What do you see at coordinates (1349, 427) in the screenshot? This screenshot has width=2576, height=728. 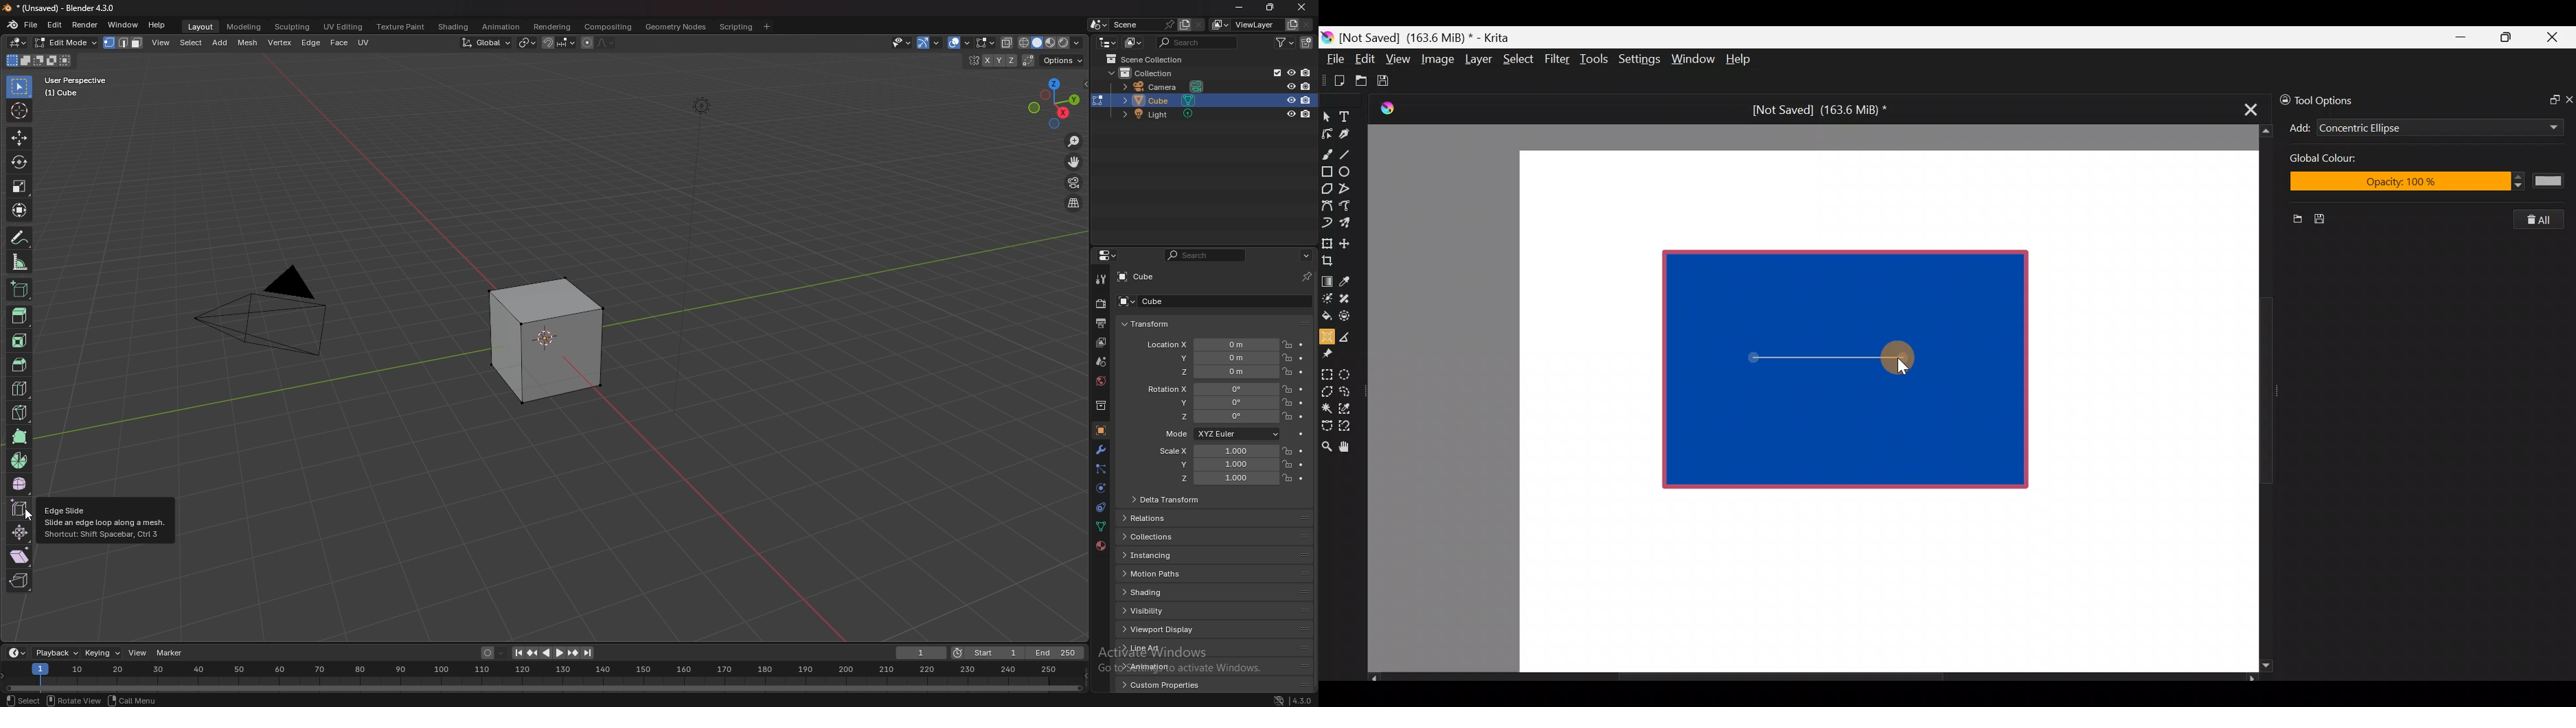 I see `Magnetic curve selection tool` at bounding box center [1349, 427].